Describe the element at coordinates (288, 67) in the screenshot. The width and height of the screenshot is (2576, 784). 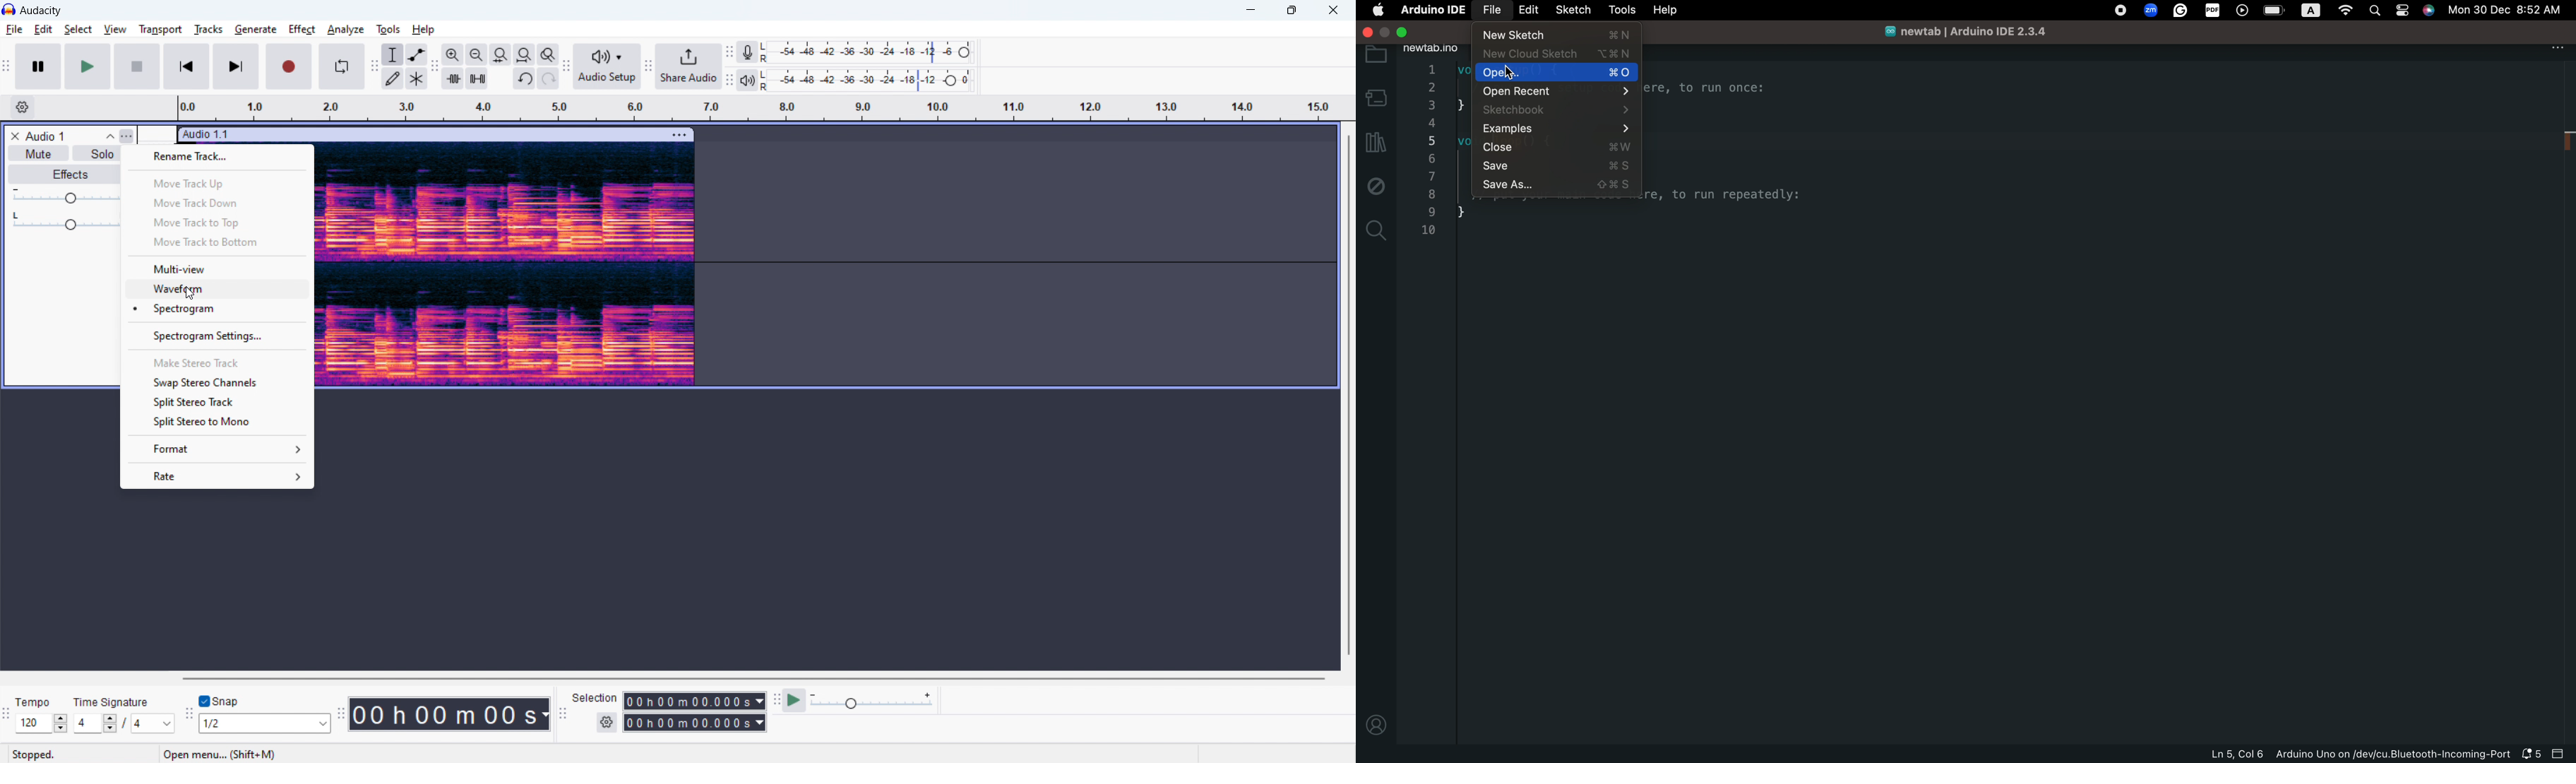
I see `record` at that location.